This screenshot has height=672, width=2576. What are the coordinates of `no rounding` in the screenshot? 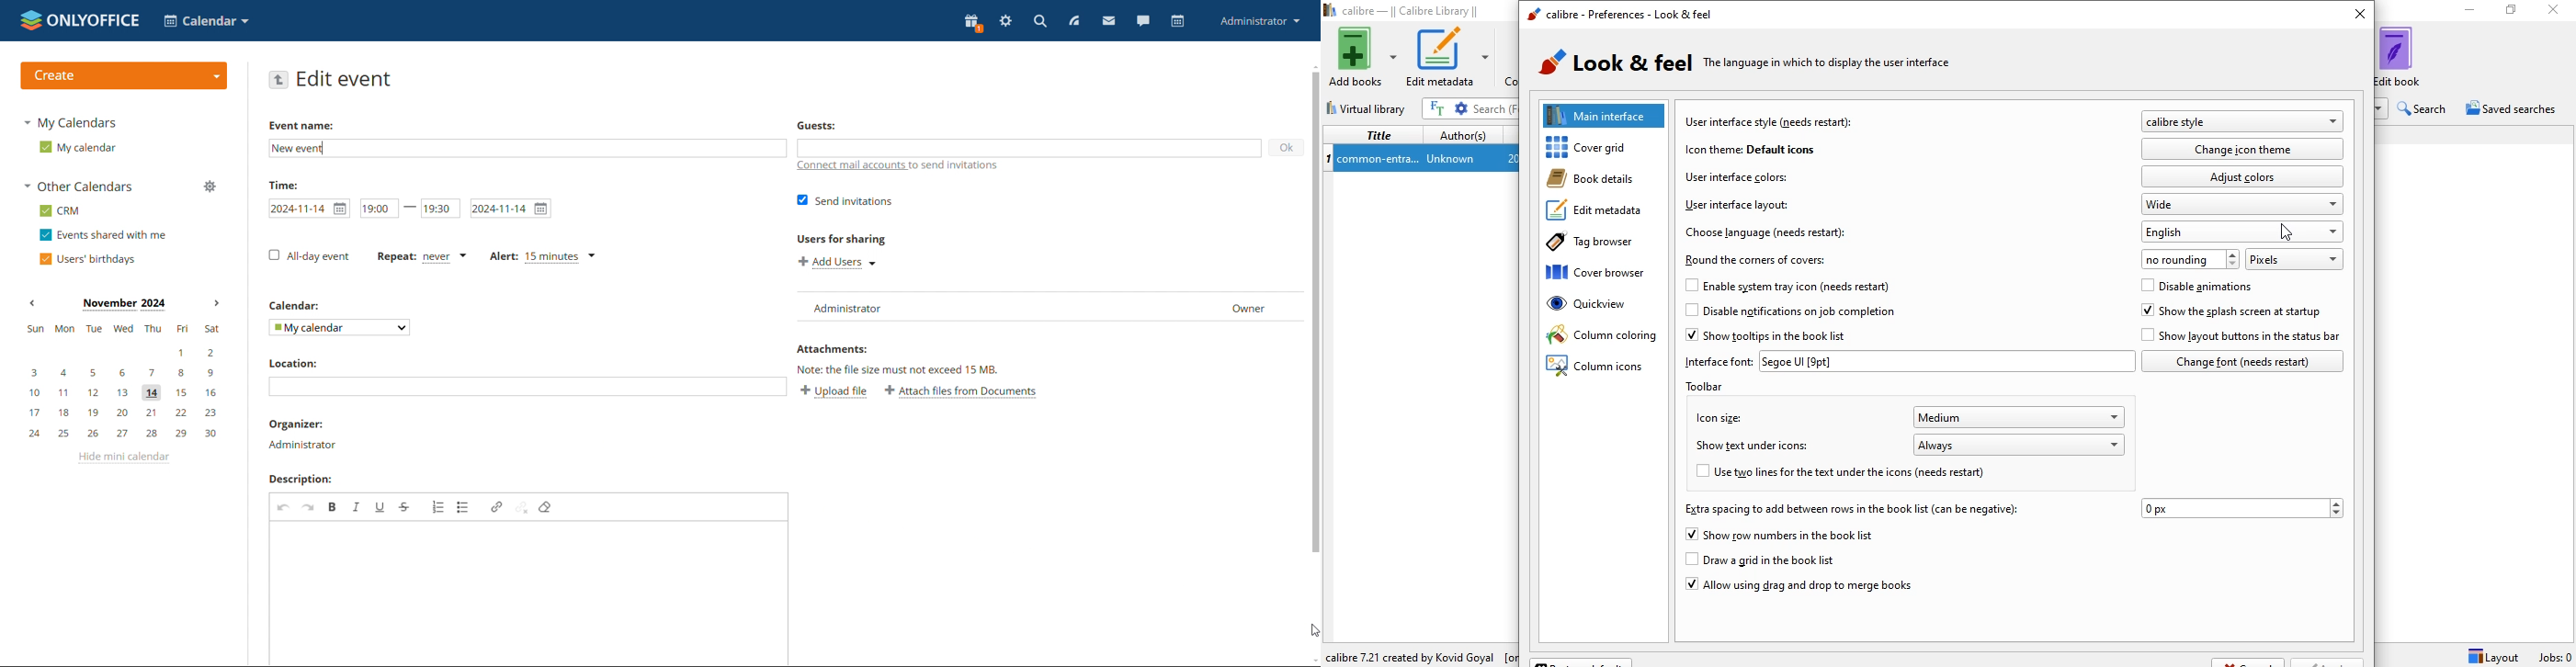 It's located at (2191, 258).